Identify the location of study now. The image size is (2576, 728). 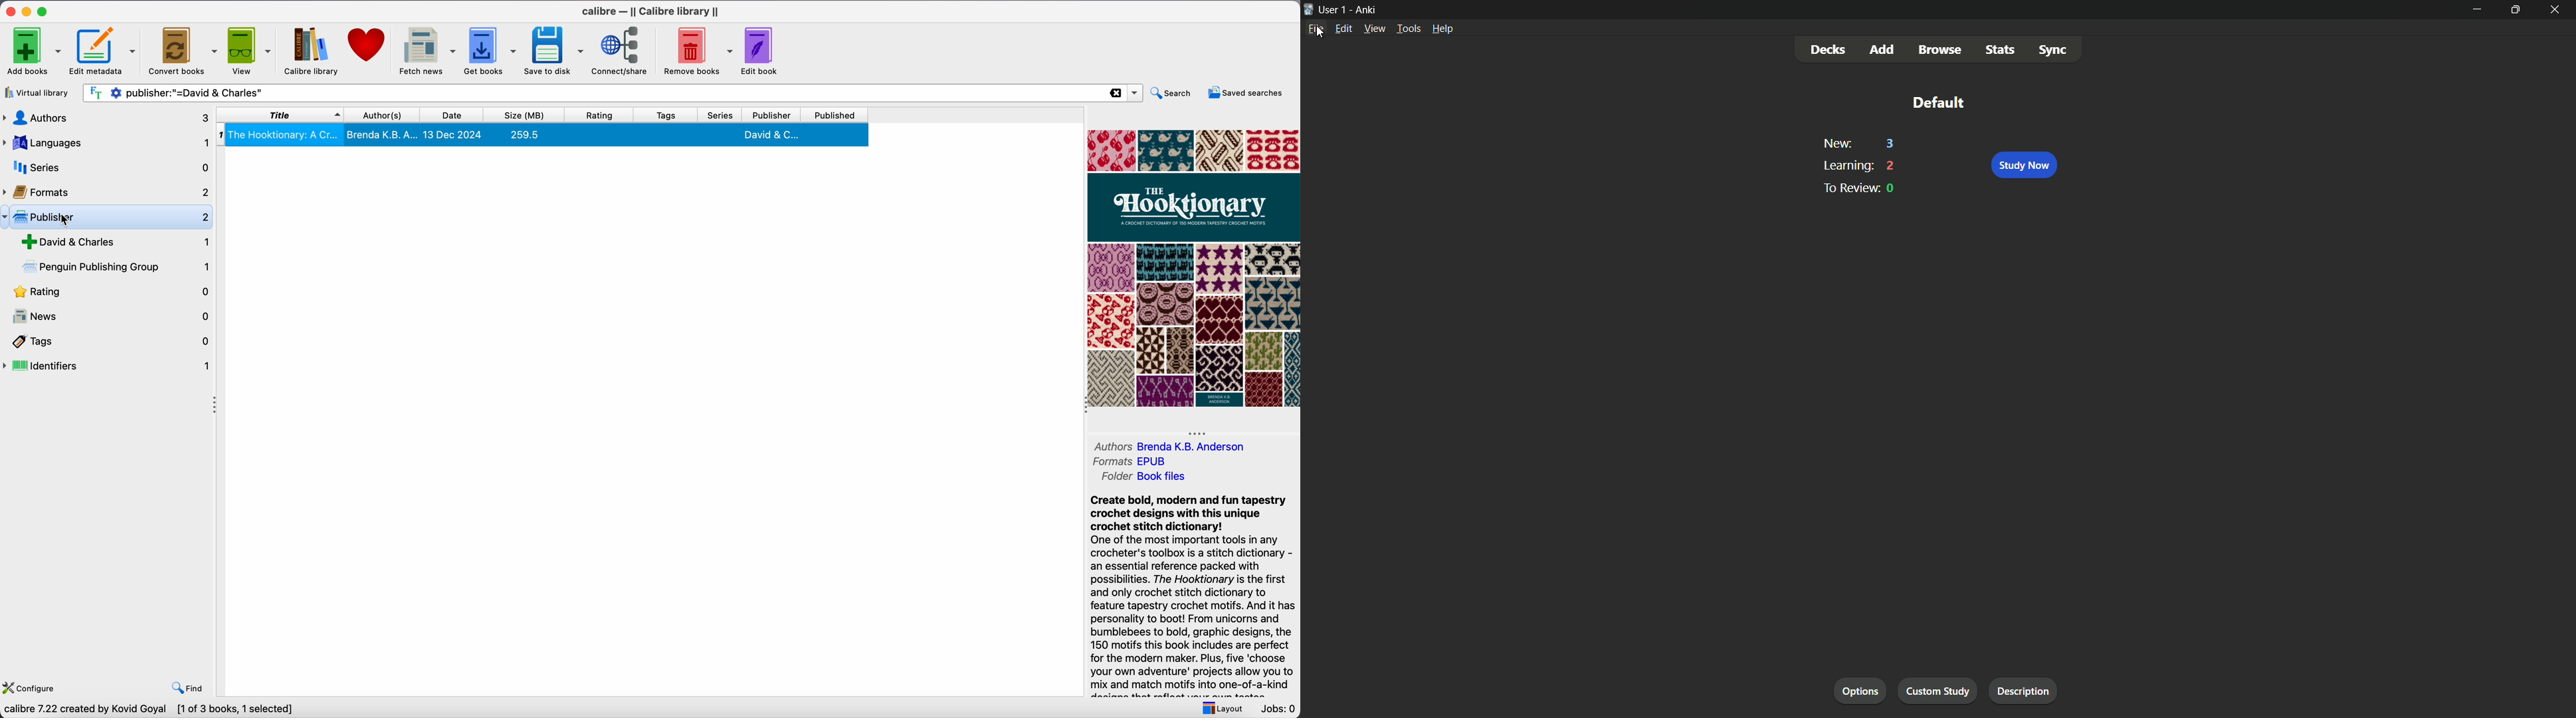
(2023, 166).